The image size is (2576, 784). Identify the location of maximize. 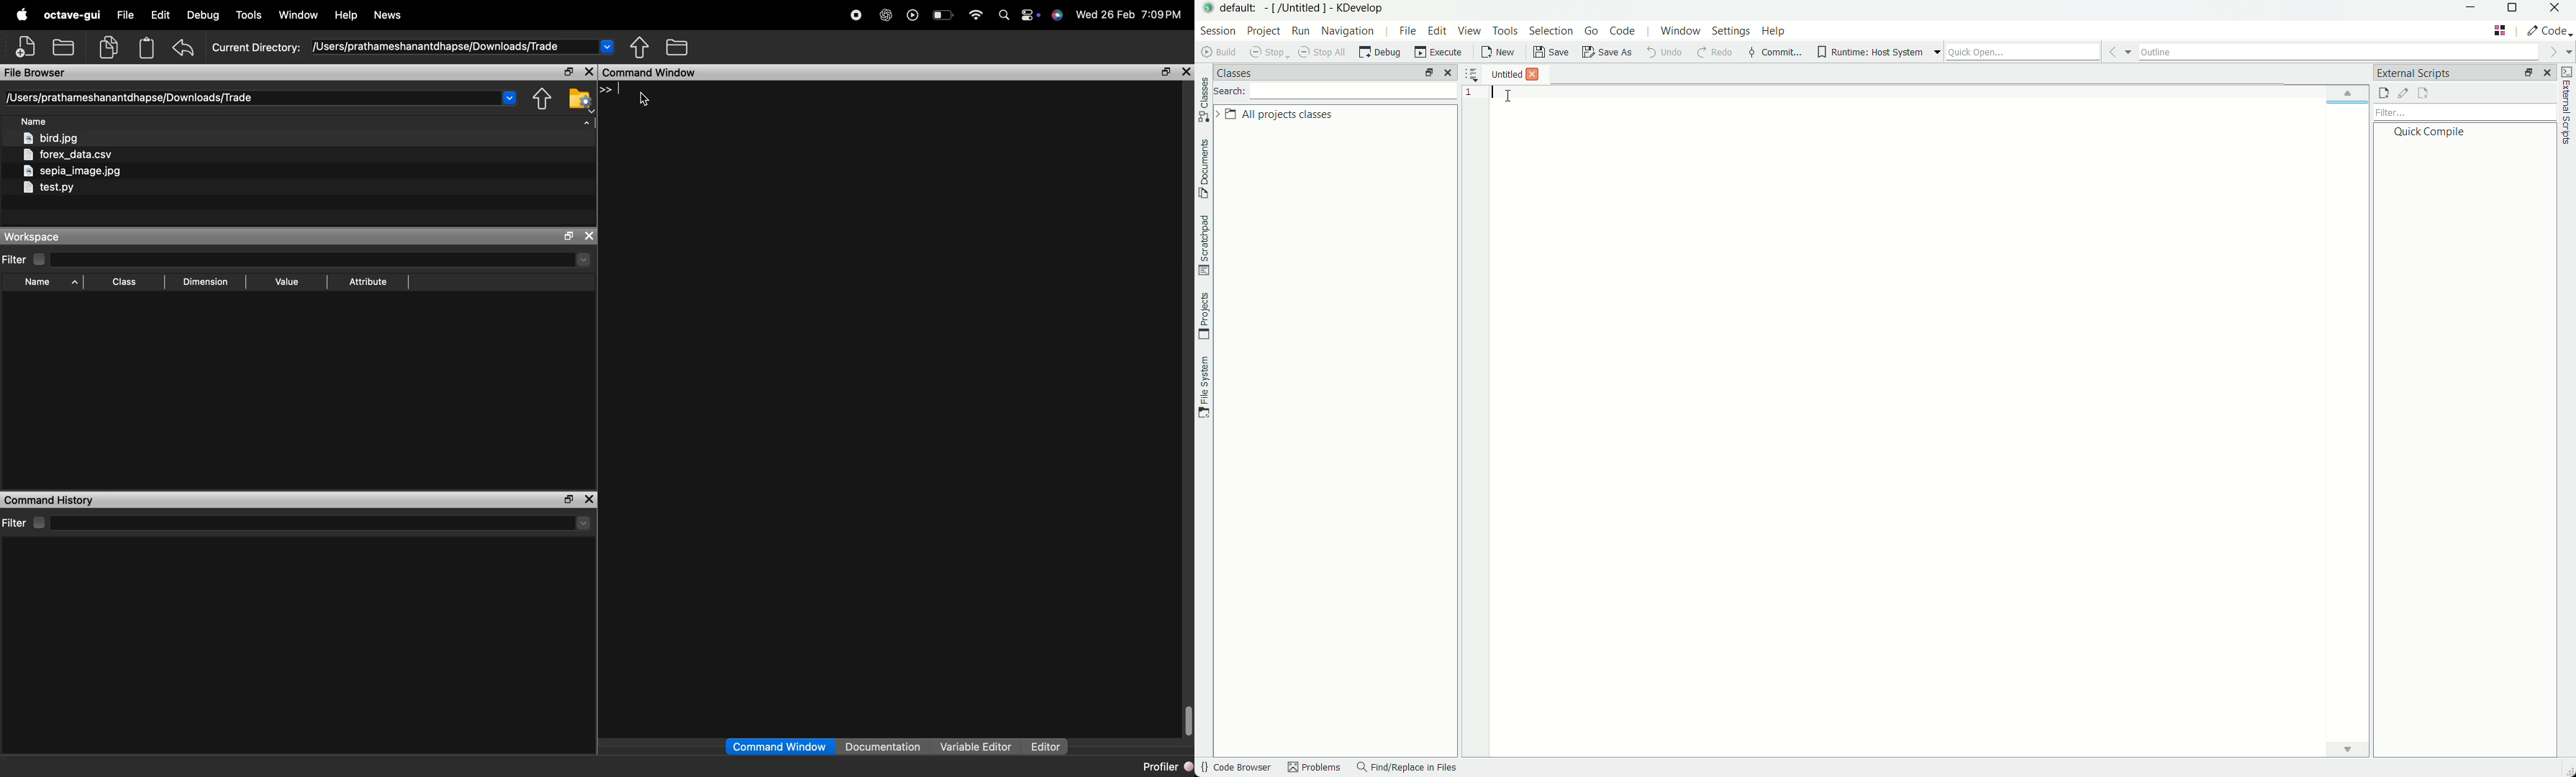
(567, 500).